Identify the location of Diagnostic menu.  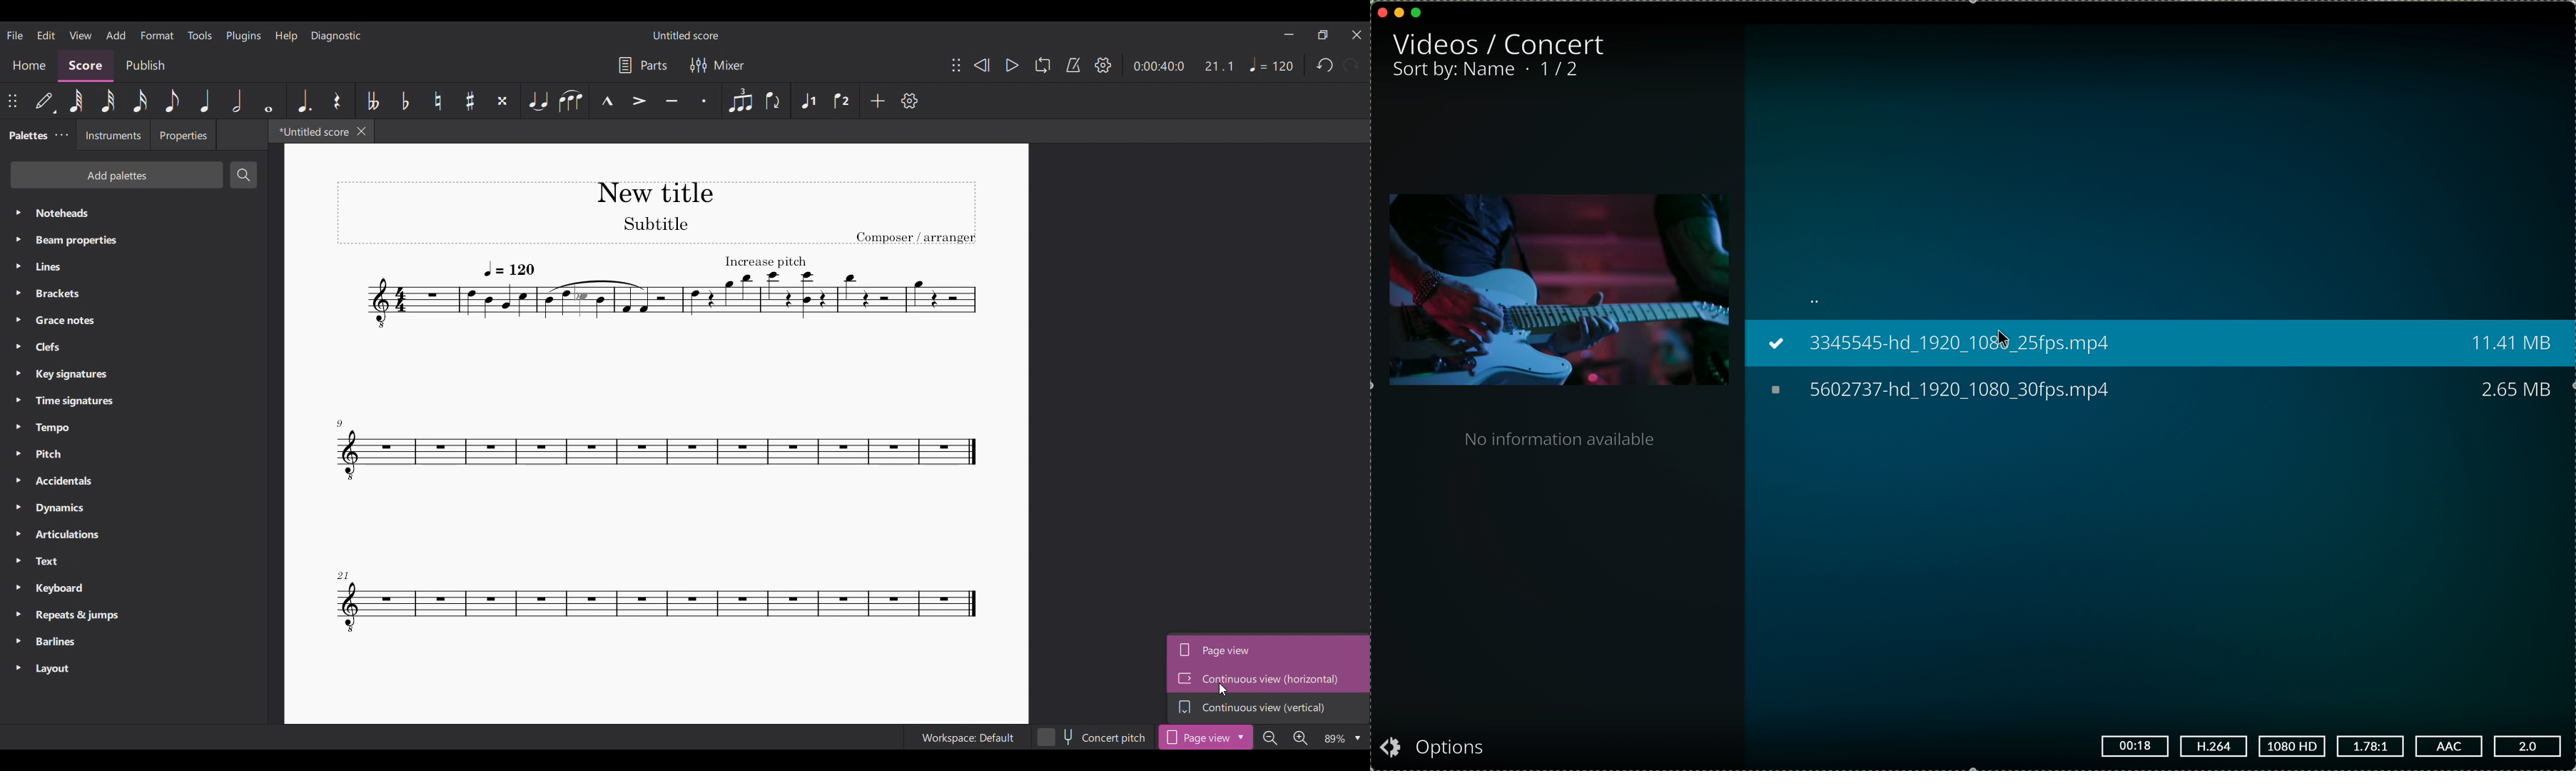
(335, 36).